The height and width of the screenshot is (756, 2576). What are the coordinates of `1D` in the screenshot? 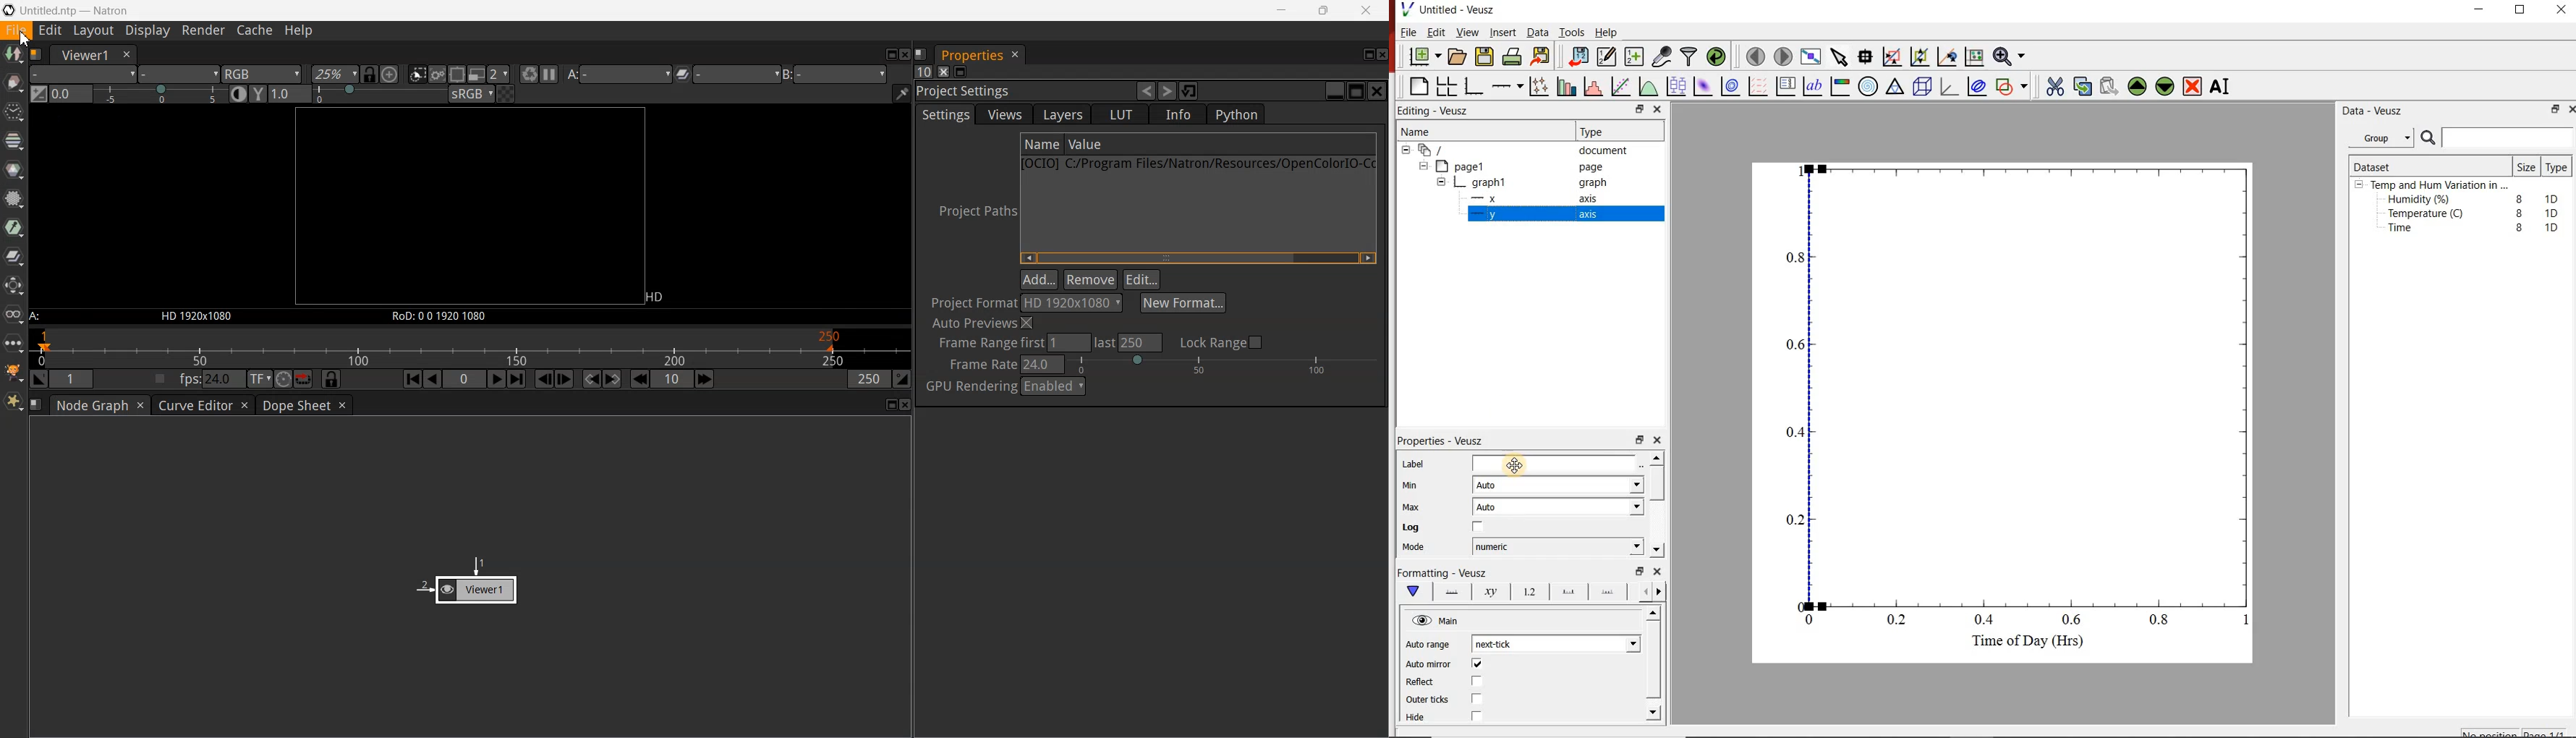 It's located at (2552, 227).